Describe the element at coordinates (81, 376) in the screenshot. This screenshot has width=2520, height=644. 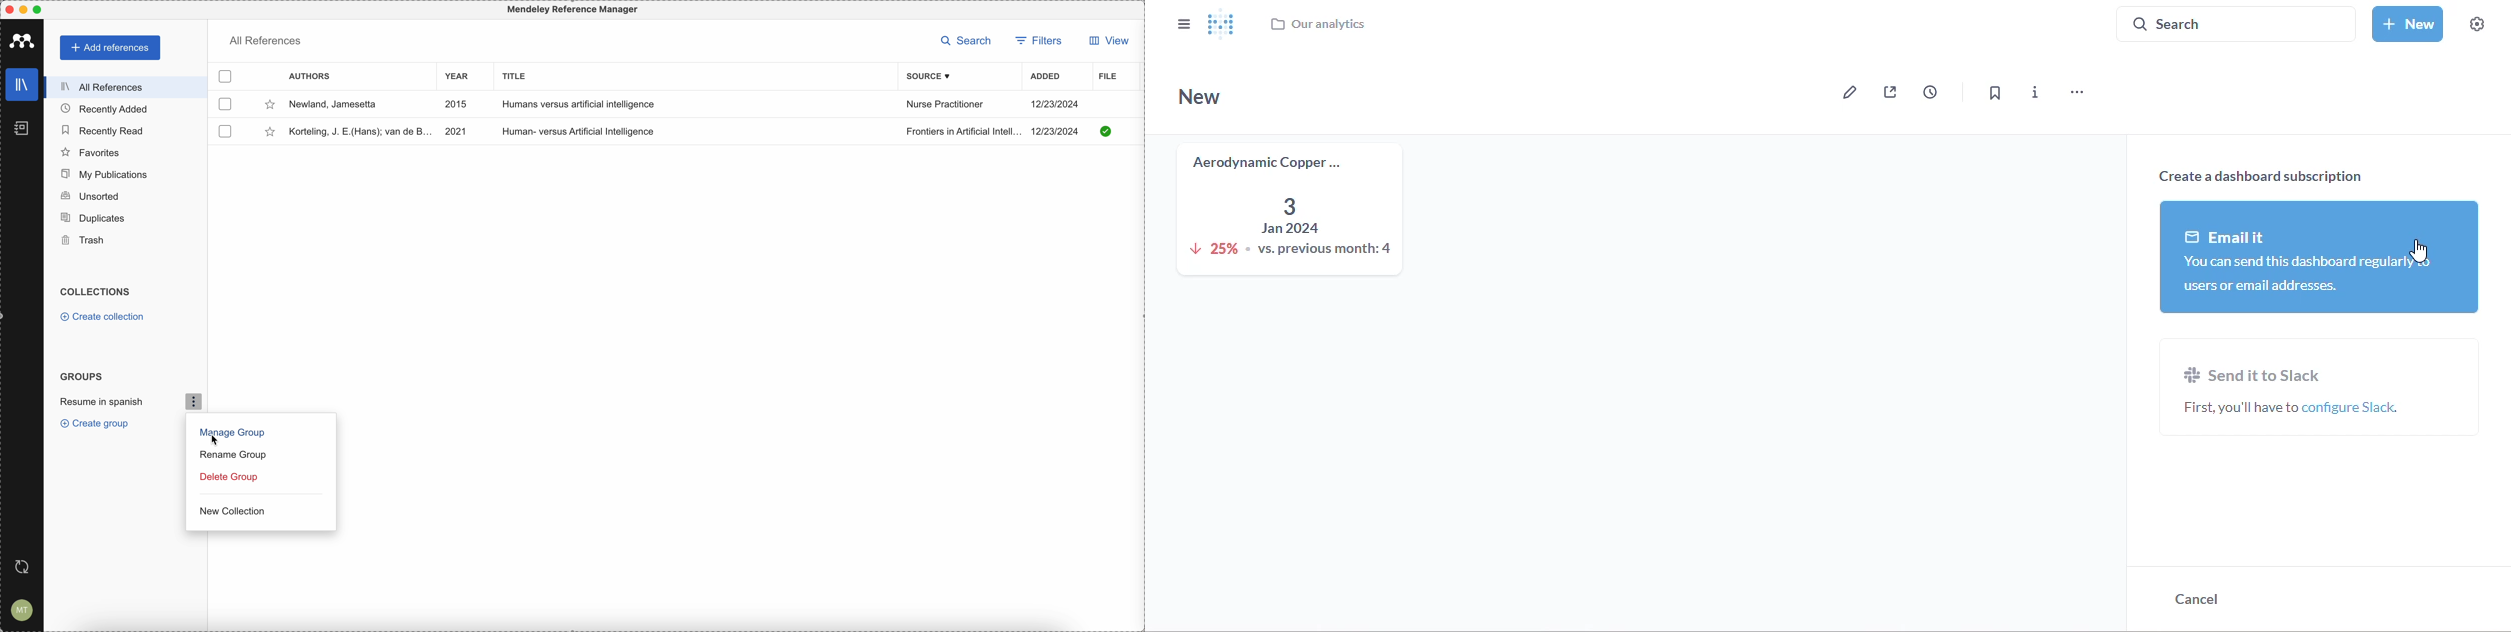
I see `groups` at that location.